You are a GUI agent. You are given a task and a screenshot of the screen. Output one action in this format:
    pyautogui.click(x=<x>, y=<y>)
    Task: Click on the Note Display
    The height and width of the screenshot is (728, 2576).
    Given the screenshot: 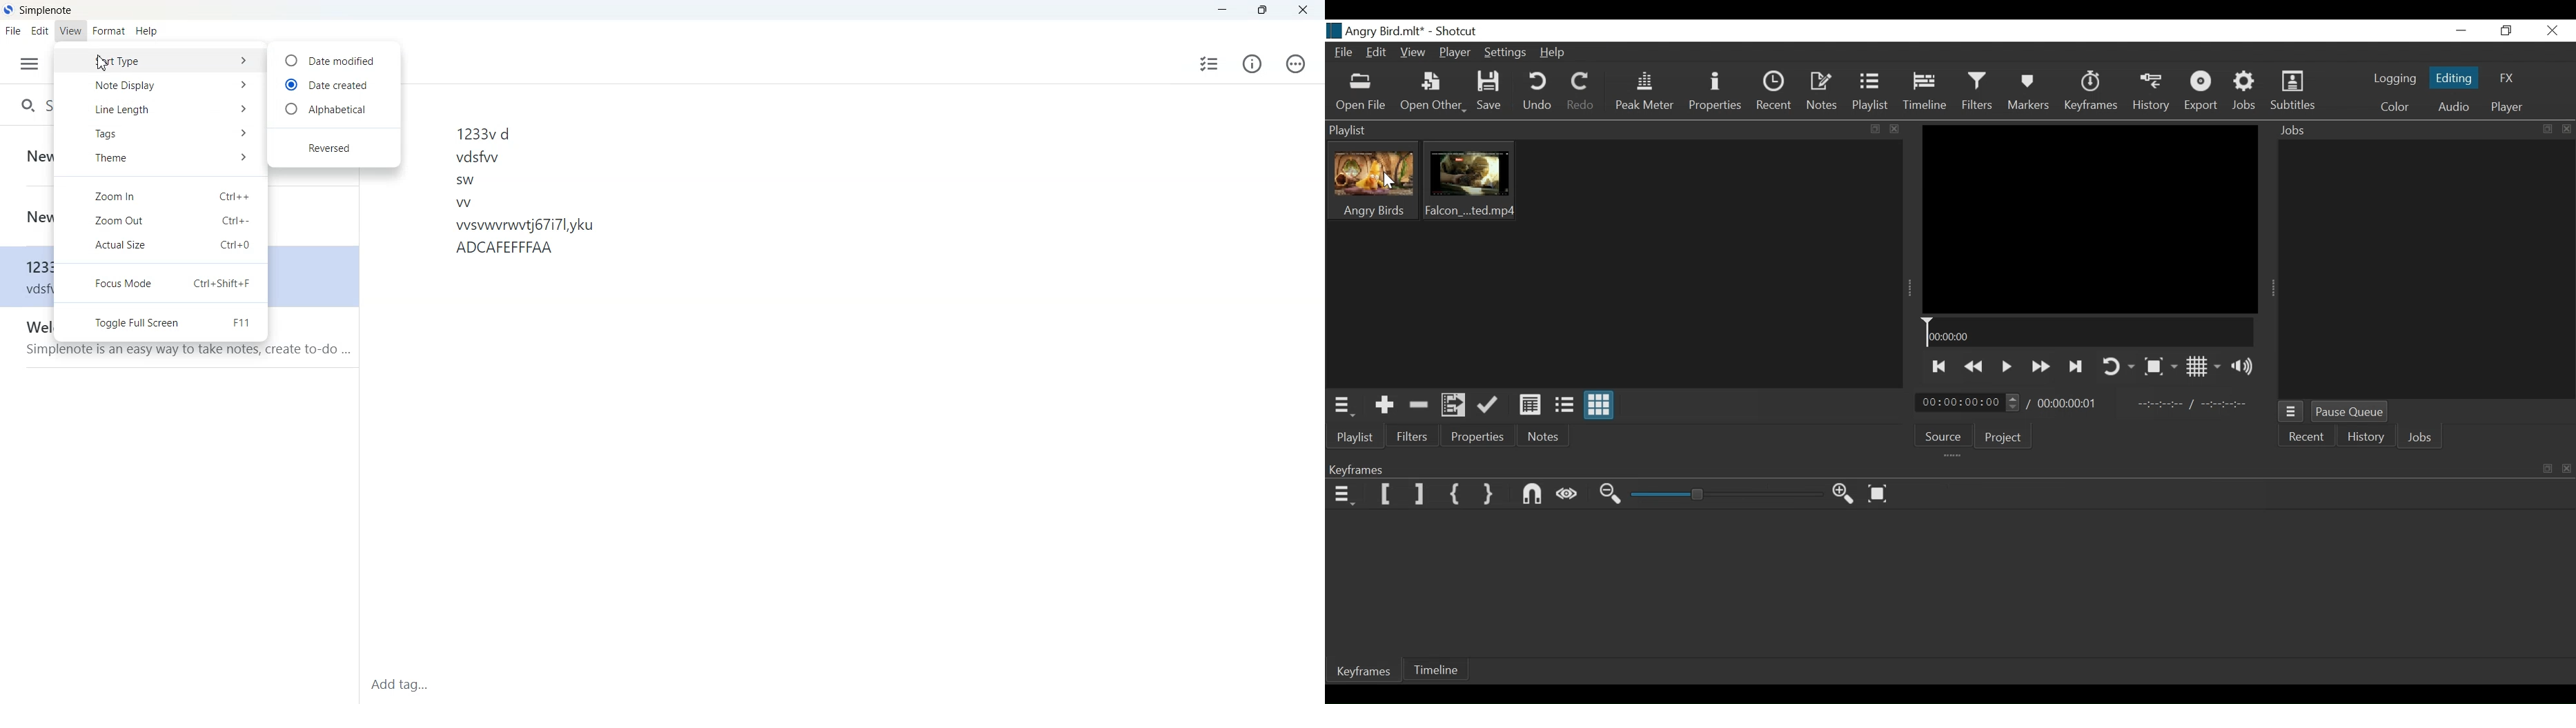 What is the action you would take?
    pyautogui.click(x=161, y=85)
    